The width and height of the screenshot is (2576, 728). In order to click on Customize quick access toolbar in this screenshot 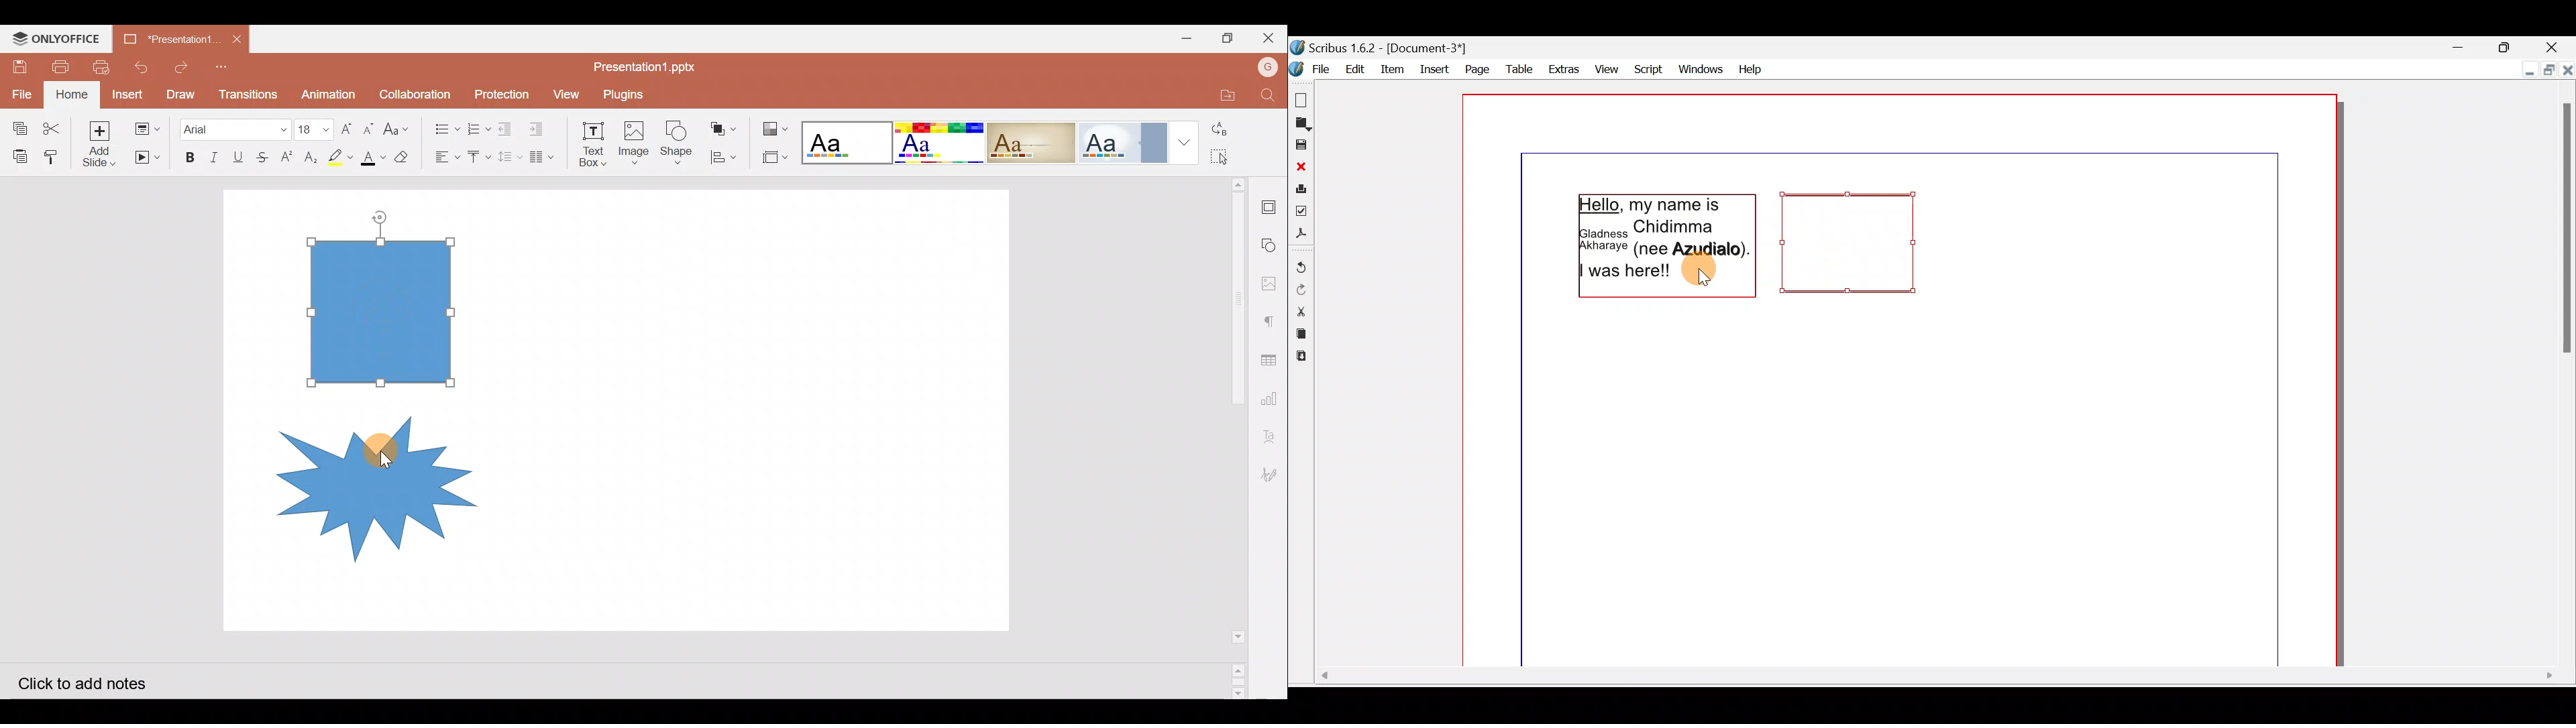, I will do `click(223, 66)`.